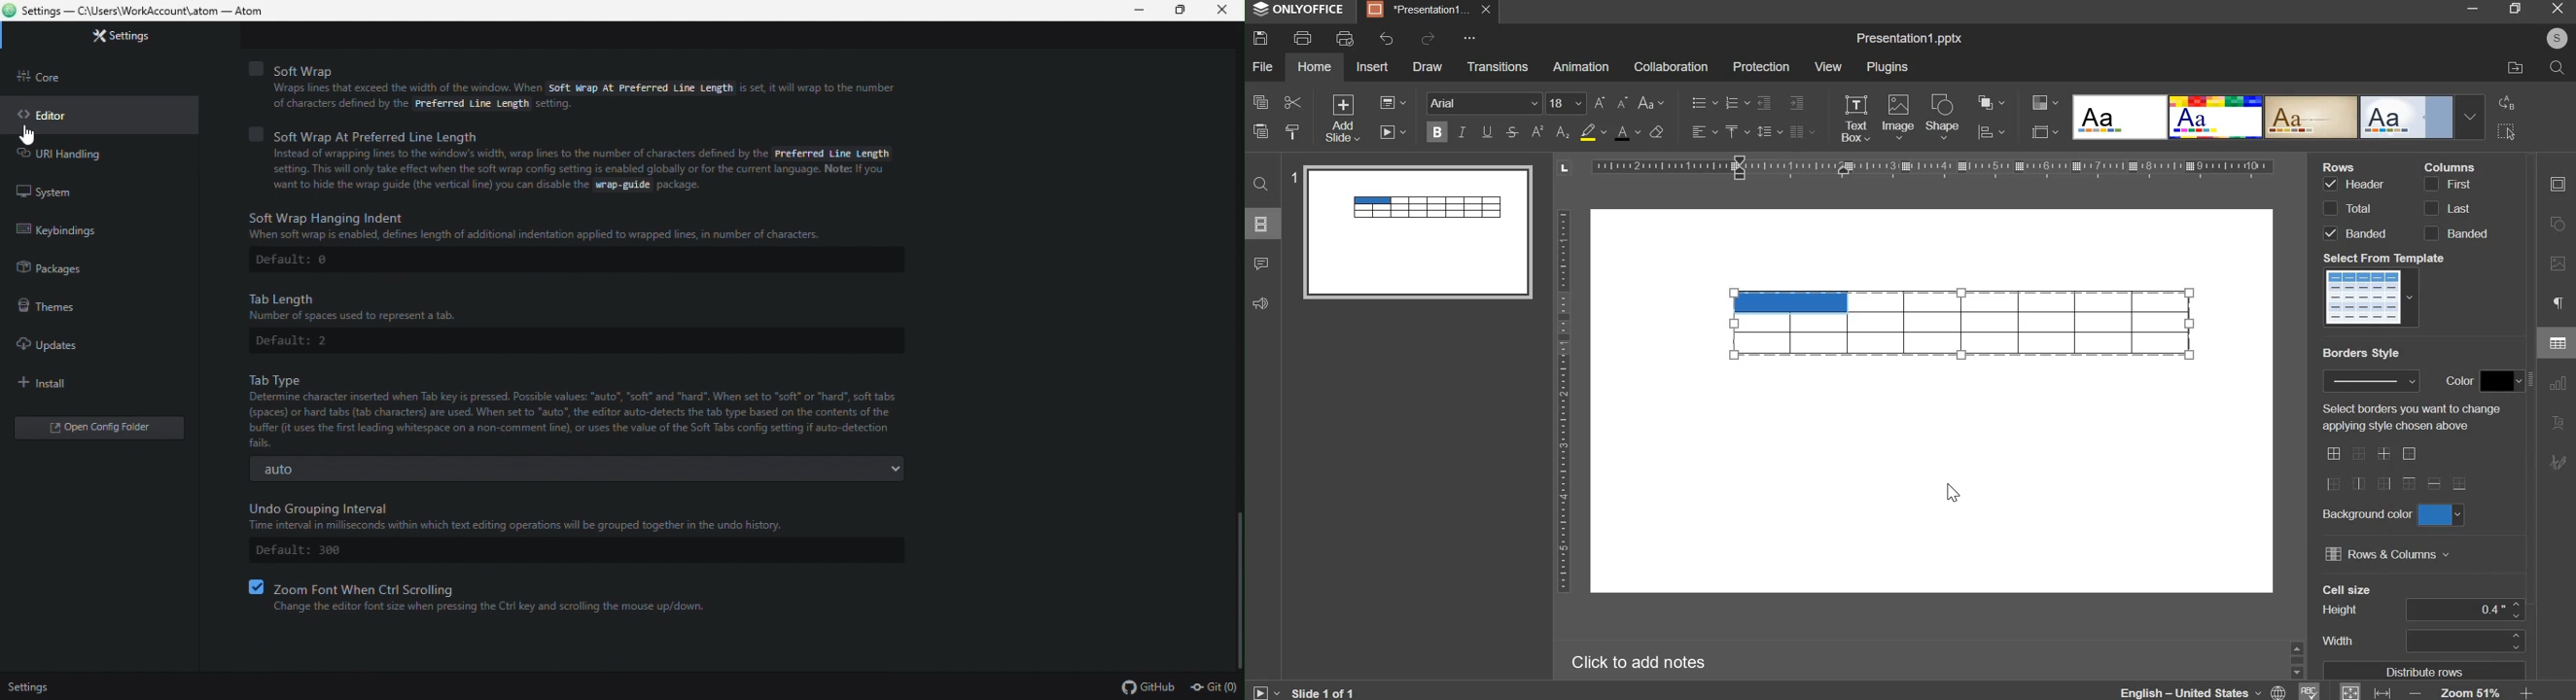  I want to click on language & spelling, so click(2220, 690).